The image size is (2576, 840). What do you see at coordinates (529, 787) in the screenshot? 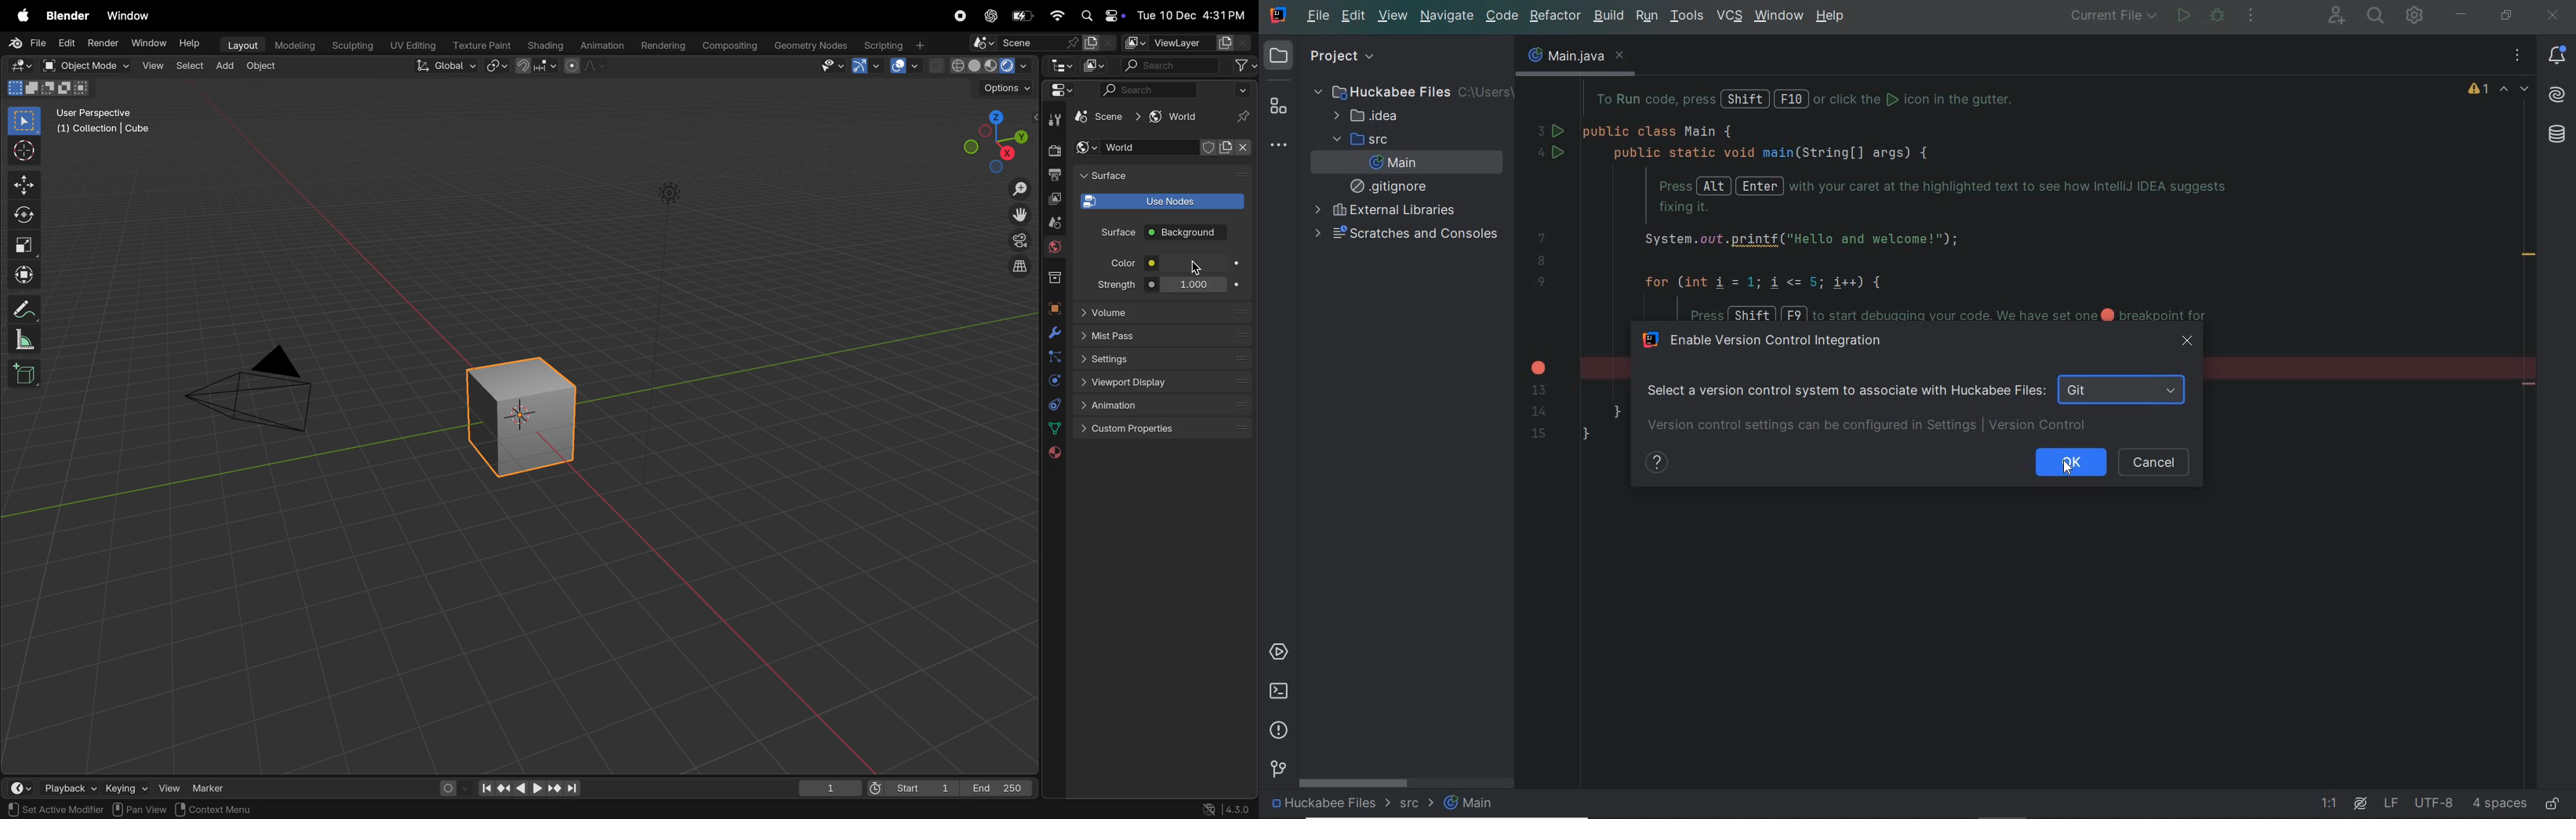
I see `playback controls` at bounding box center [529, 787].